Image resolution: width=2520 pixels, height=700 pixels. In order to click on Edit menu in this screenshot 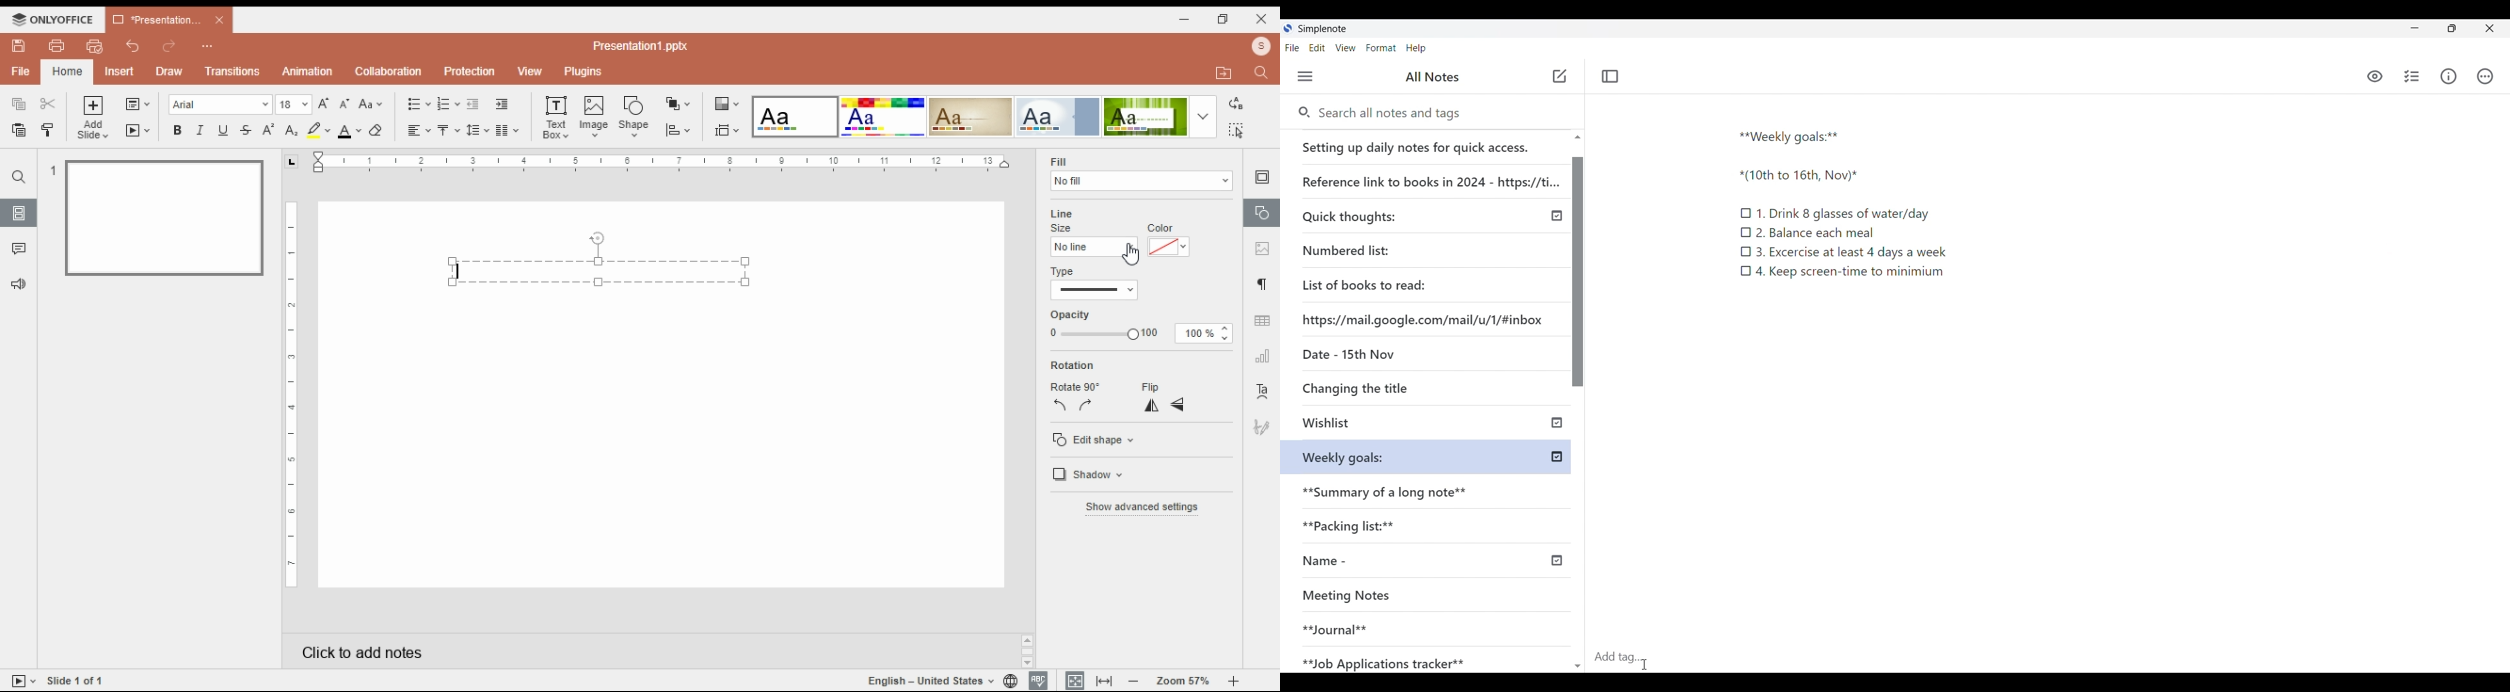, I will do `click(1317, 48)`.